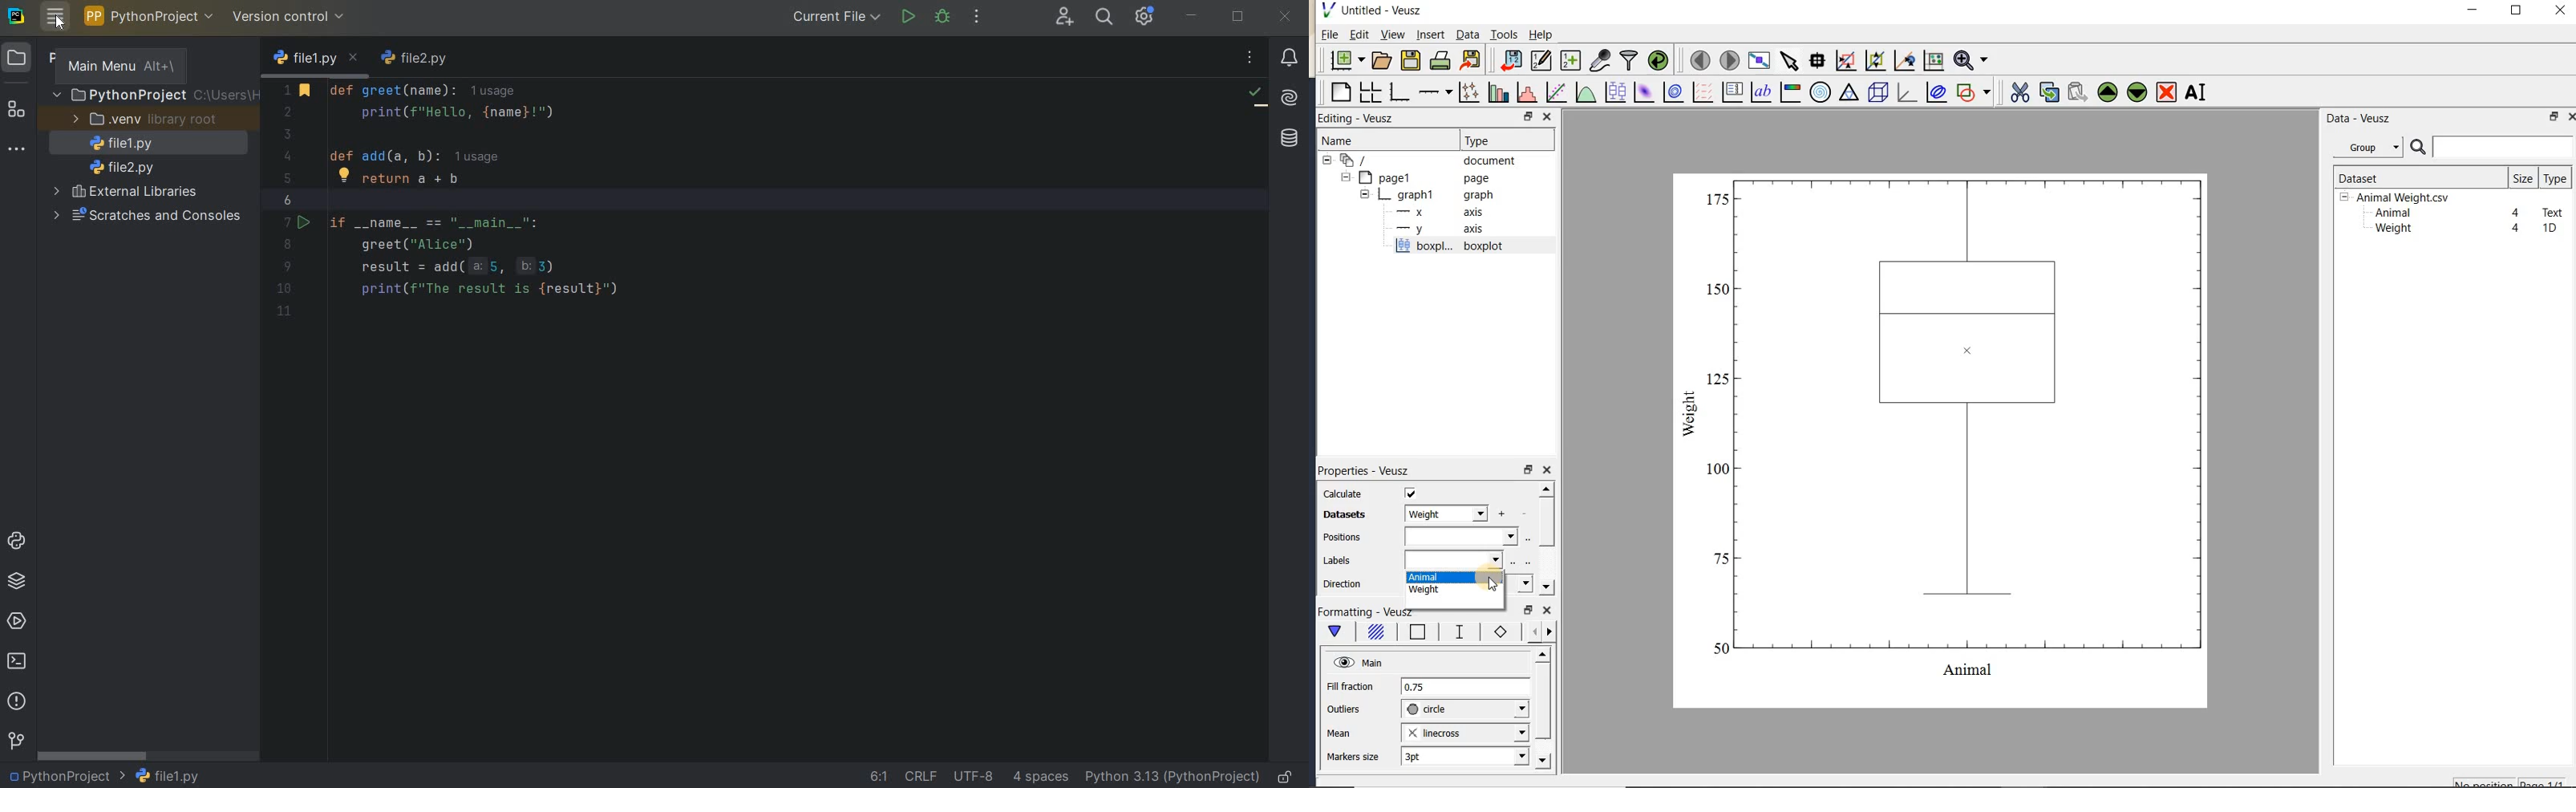 This screenshot has width=2576, height=812. What do you see at coordinates (1613, 93) in the screenshot?
I see `plot box plots` at bounding box center [1613, 93].